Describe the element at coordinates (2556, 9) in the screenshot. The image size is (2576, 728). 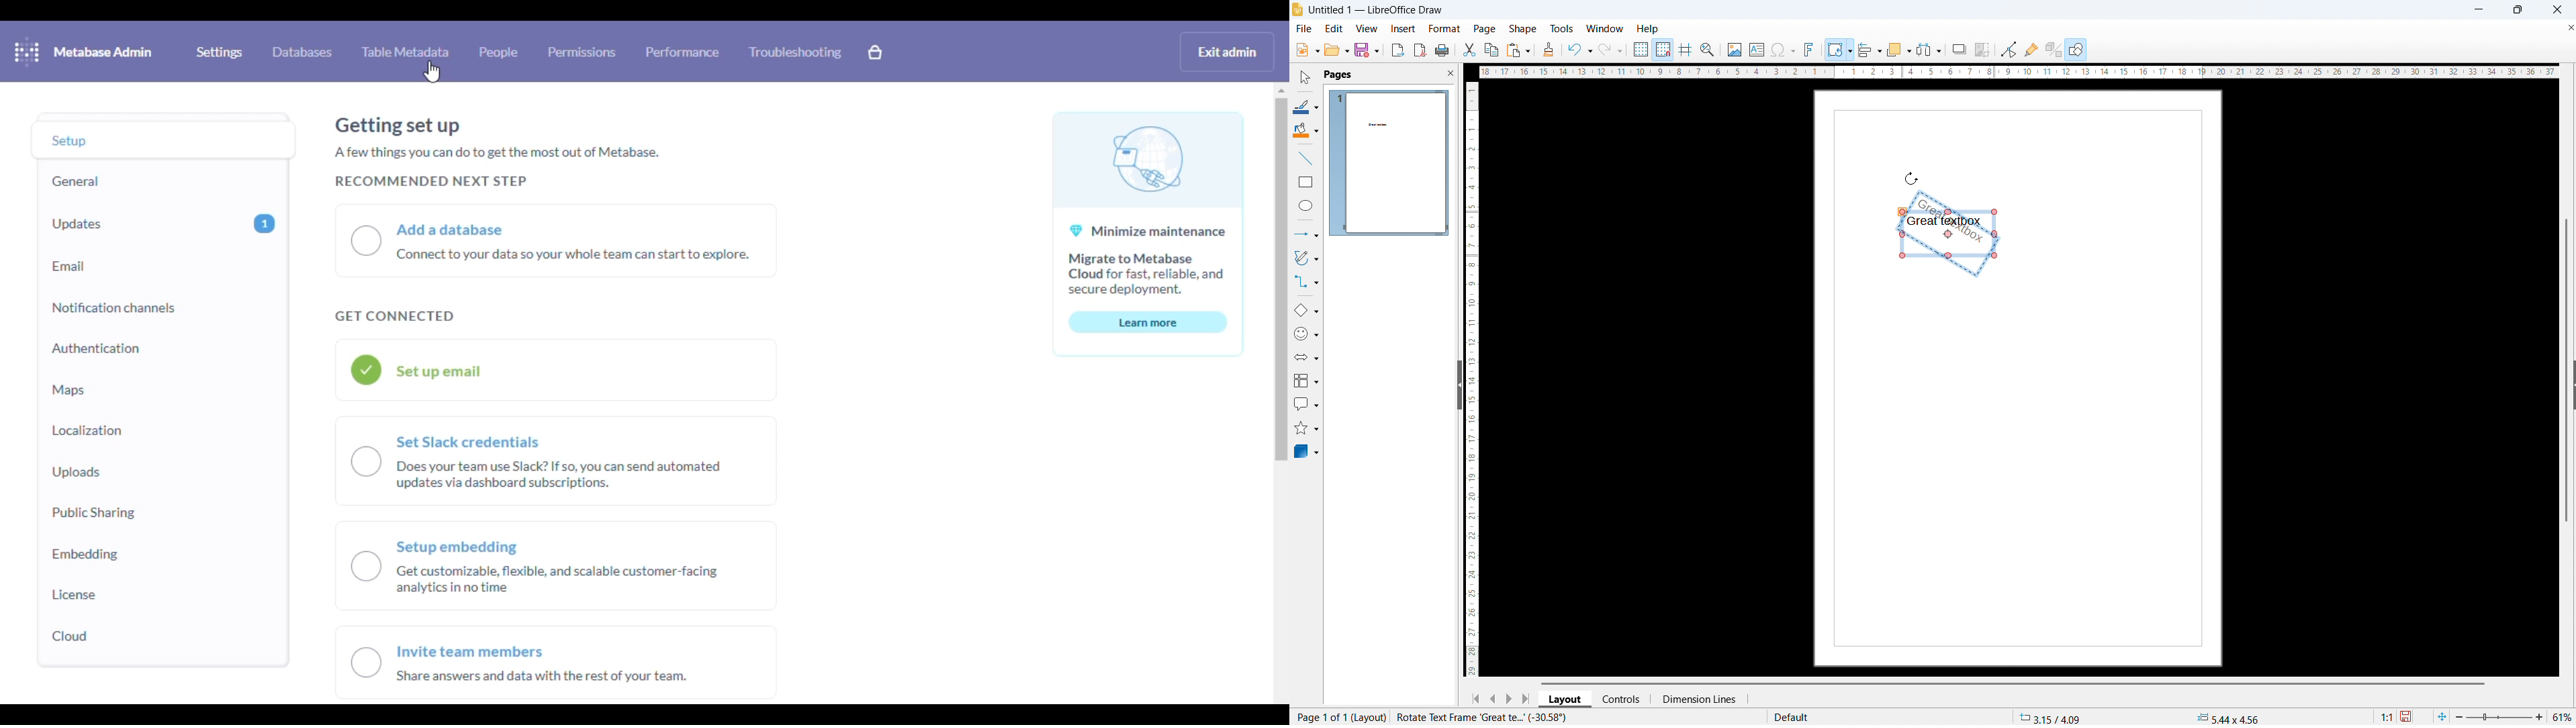
I see `Close ` at that location.